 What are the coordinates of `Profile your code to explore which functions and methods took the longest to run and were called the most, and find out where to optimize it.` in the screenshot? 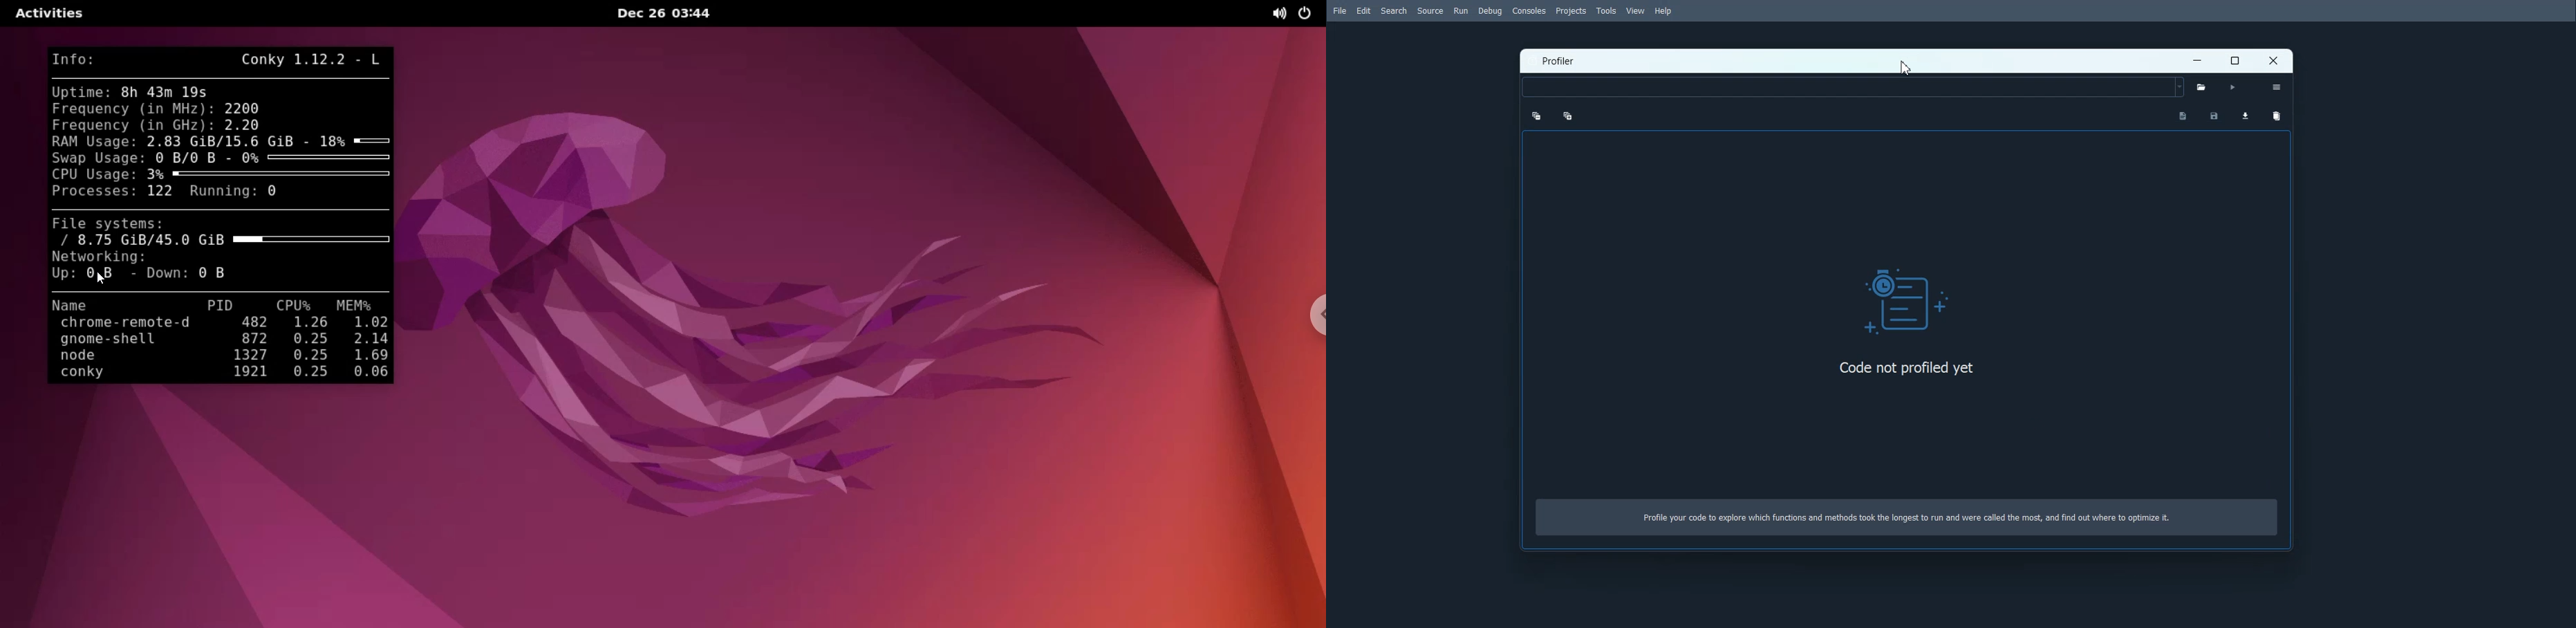 It's located at (1915, 519).